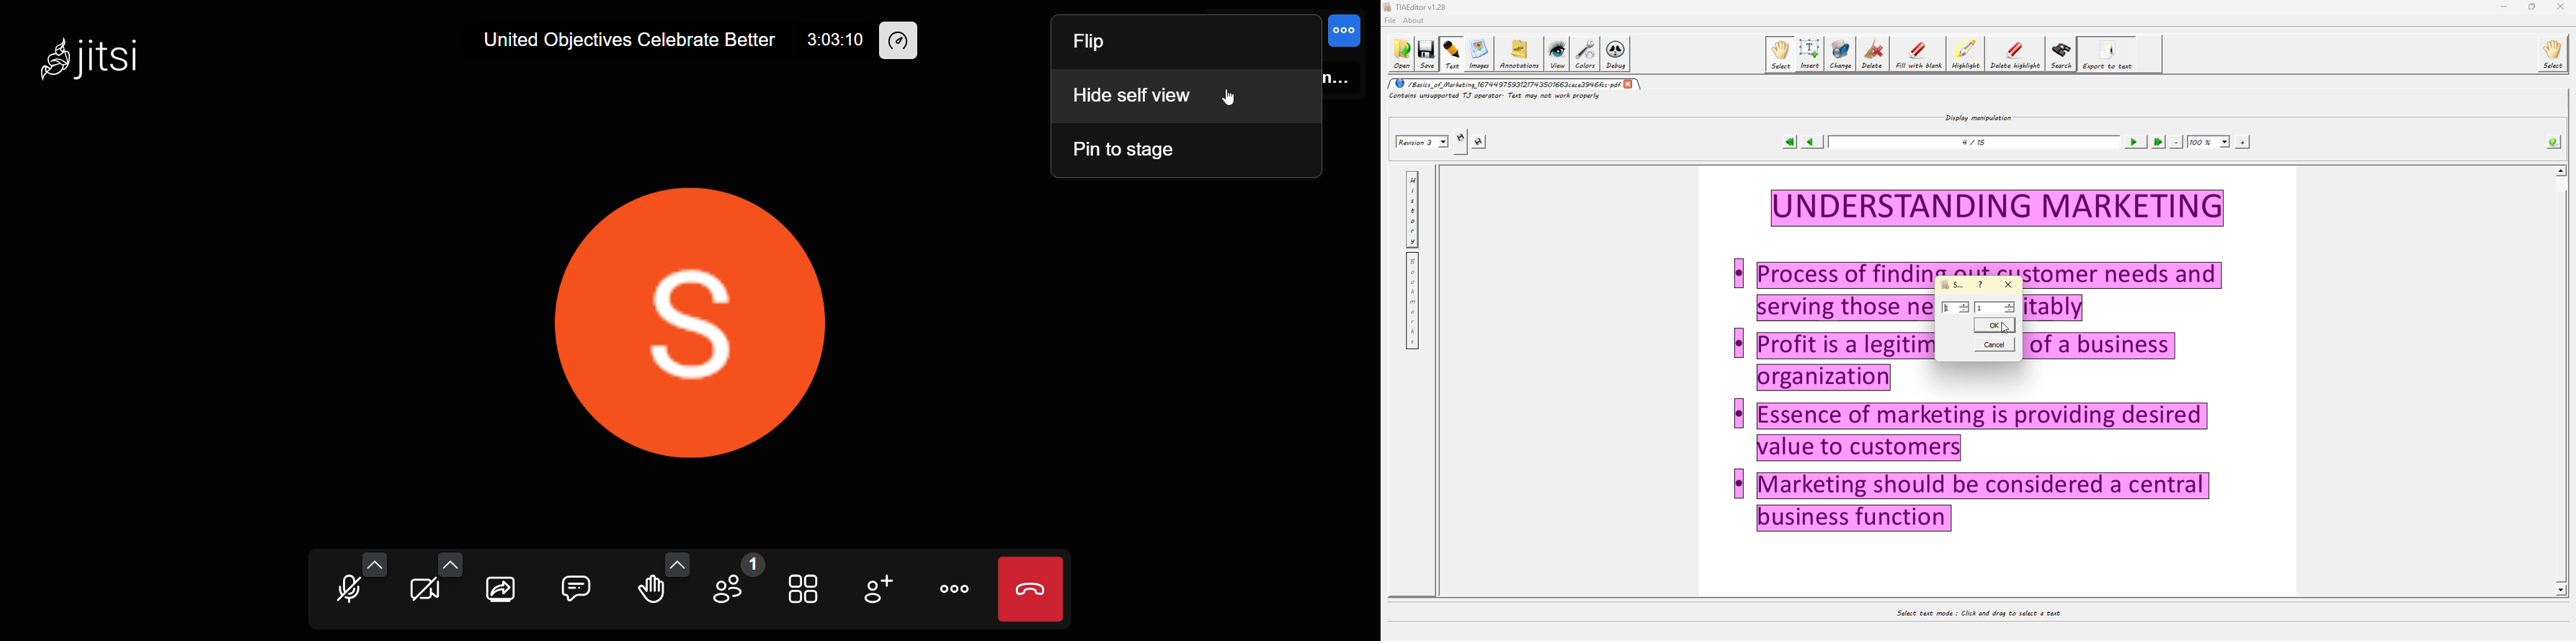  Describe the element at coordinates (1519, 55) in the screenshot. I see `annotations` at that location.